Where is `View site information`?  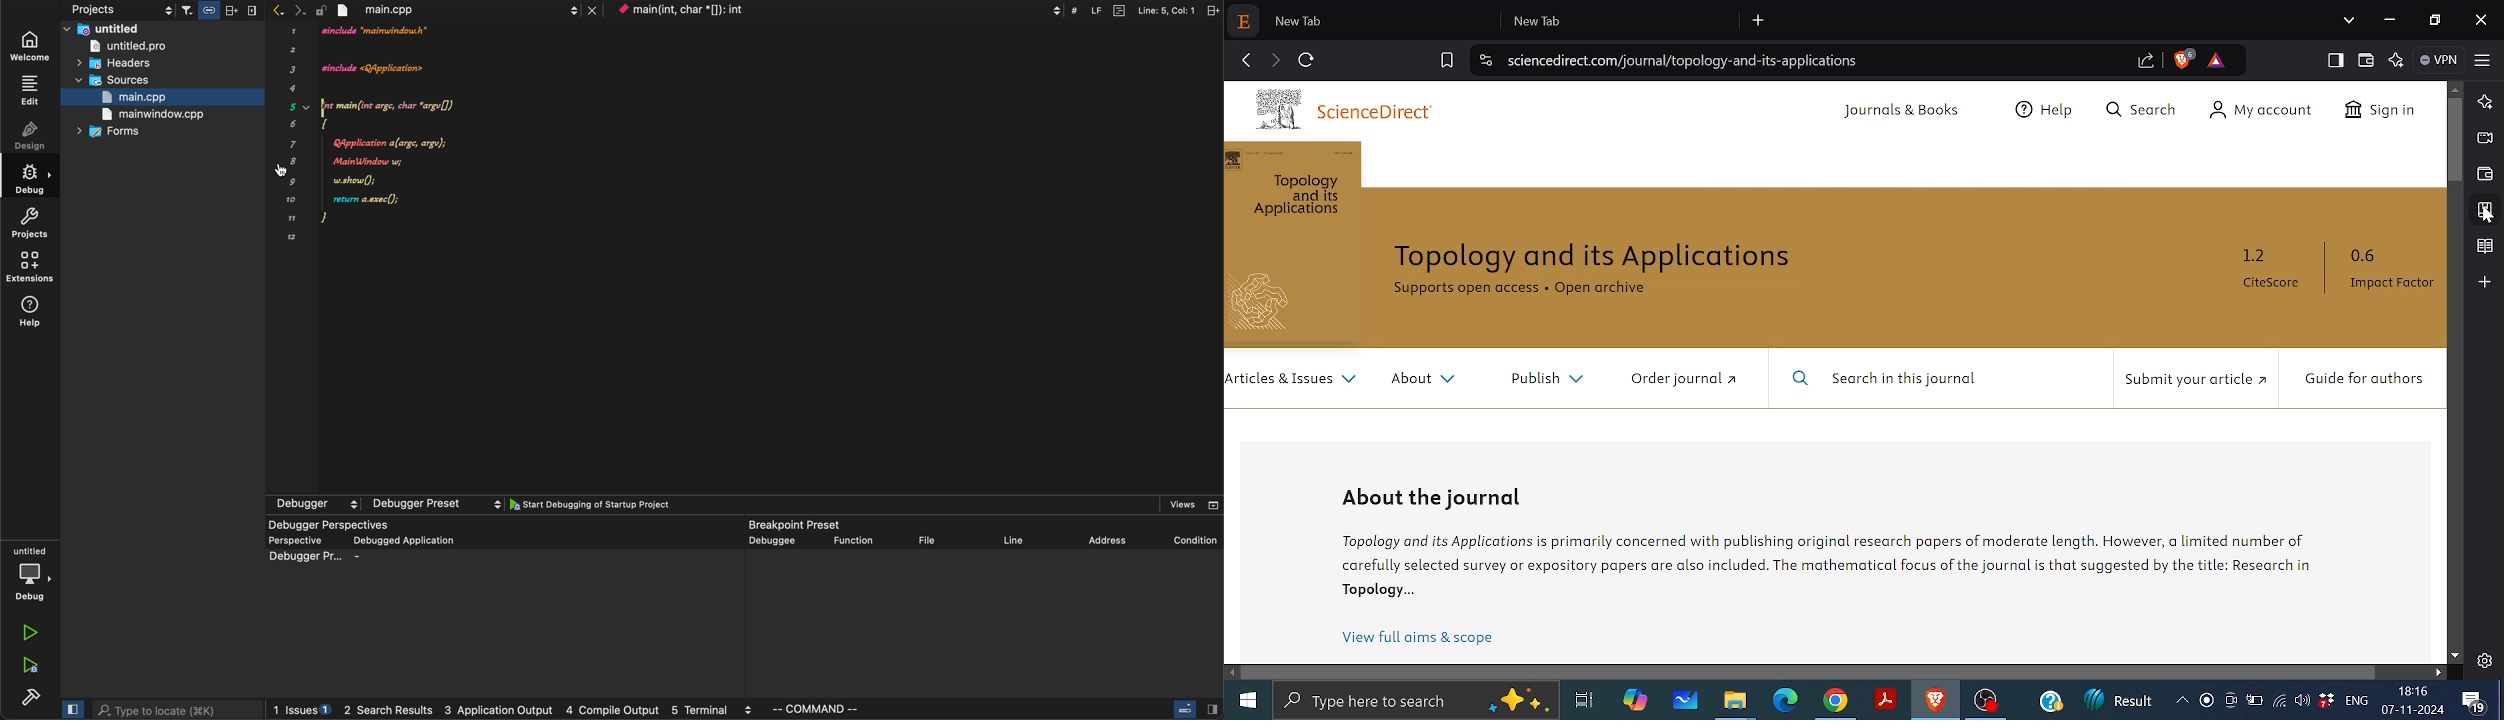 View site information is located at coordinates (1483, 60).